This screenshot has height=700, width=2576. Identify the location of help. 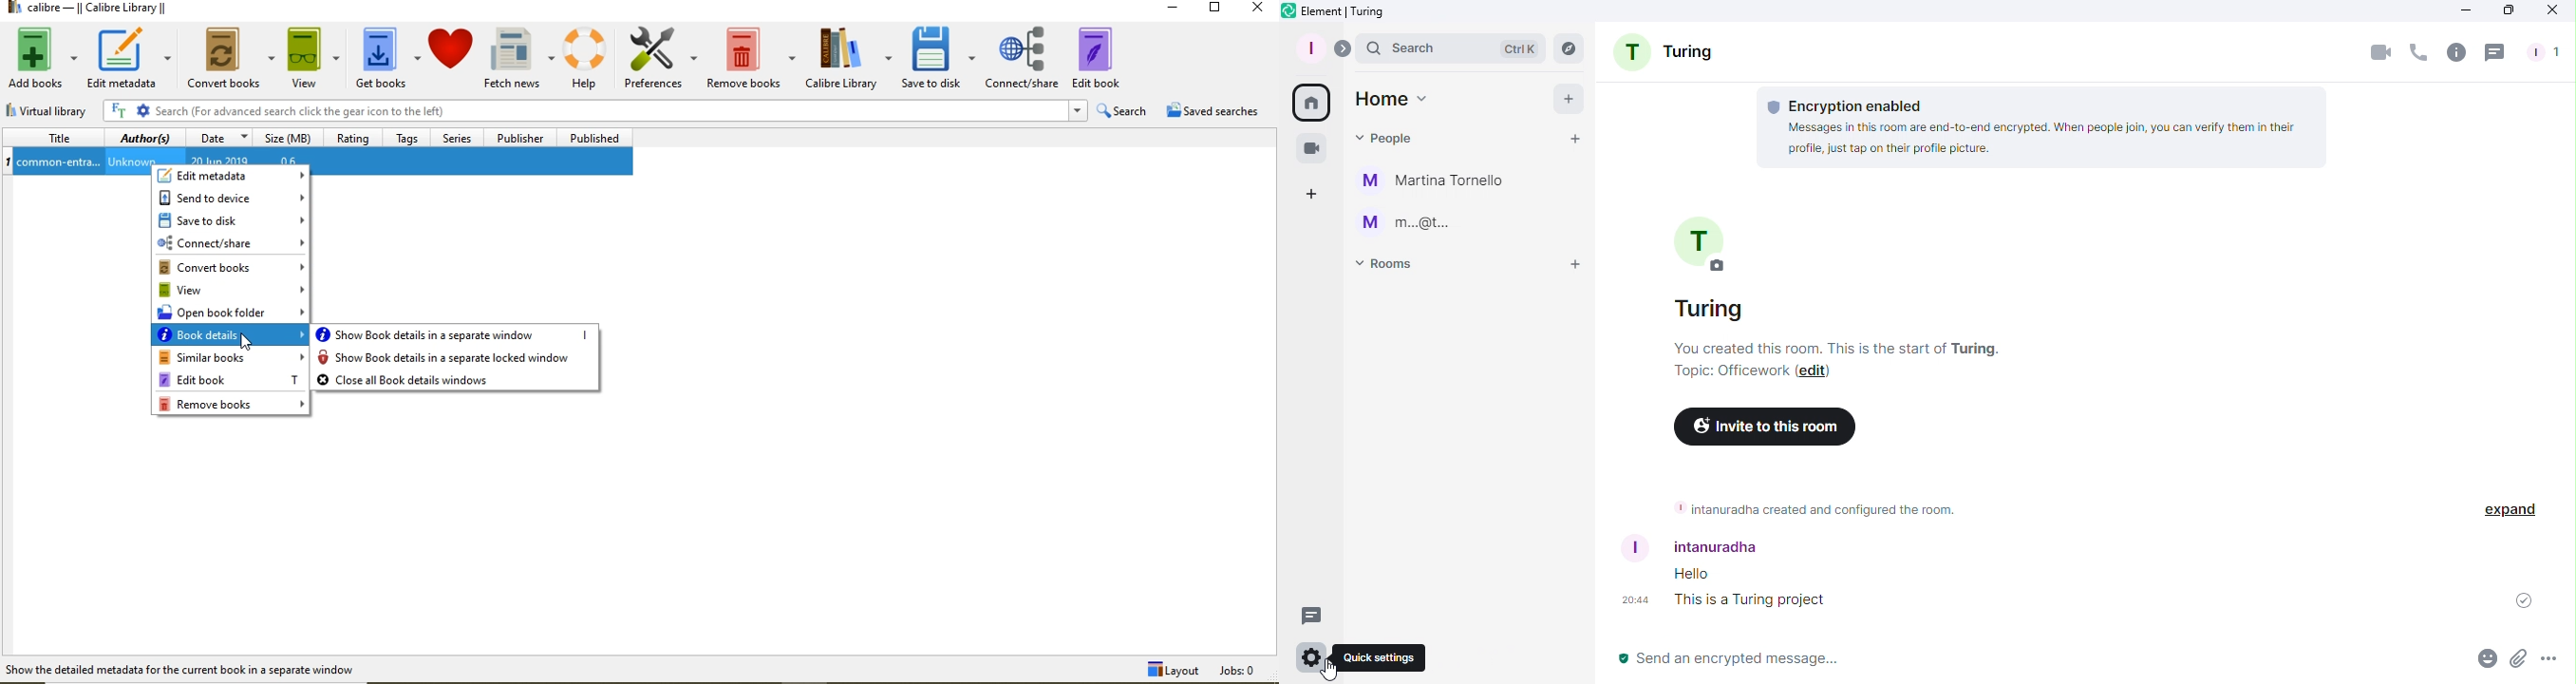
(589, 57).